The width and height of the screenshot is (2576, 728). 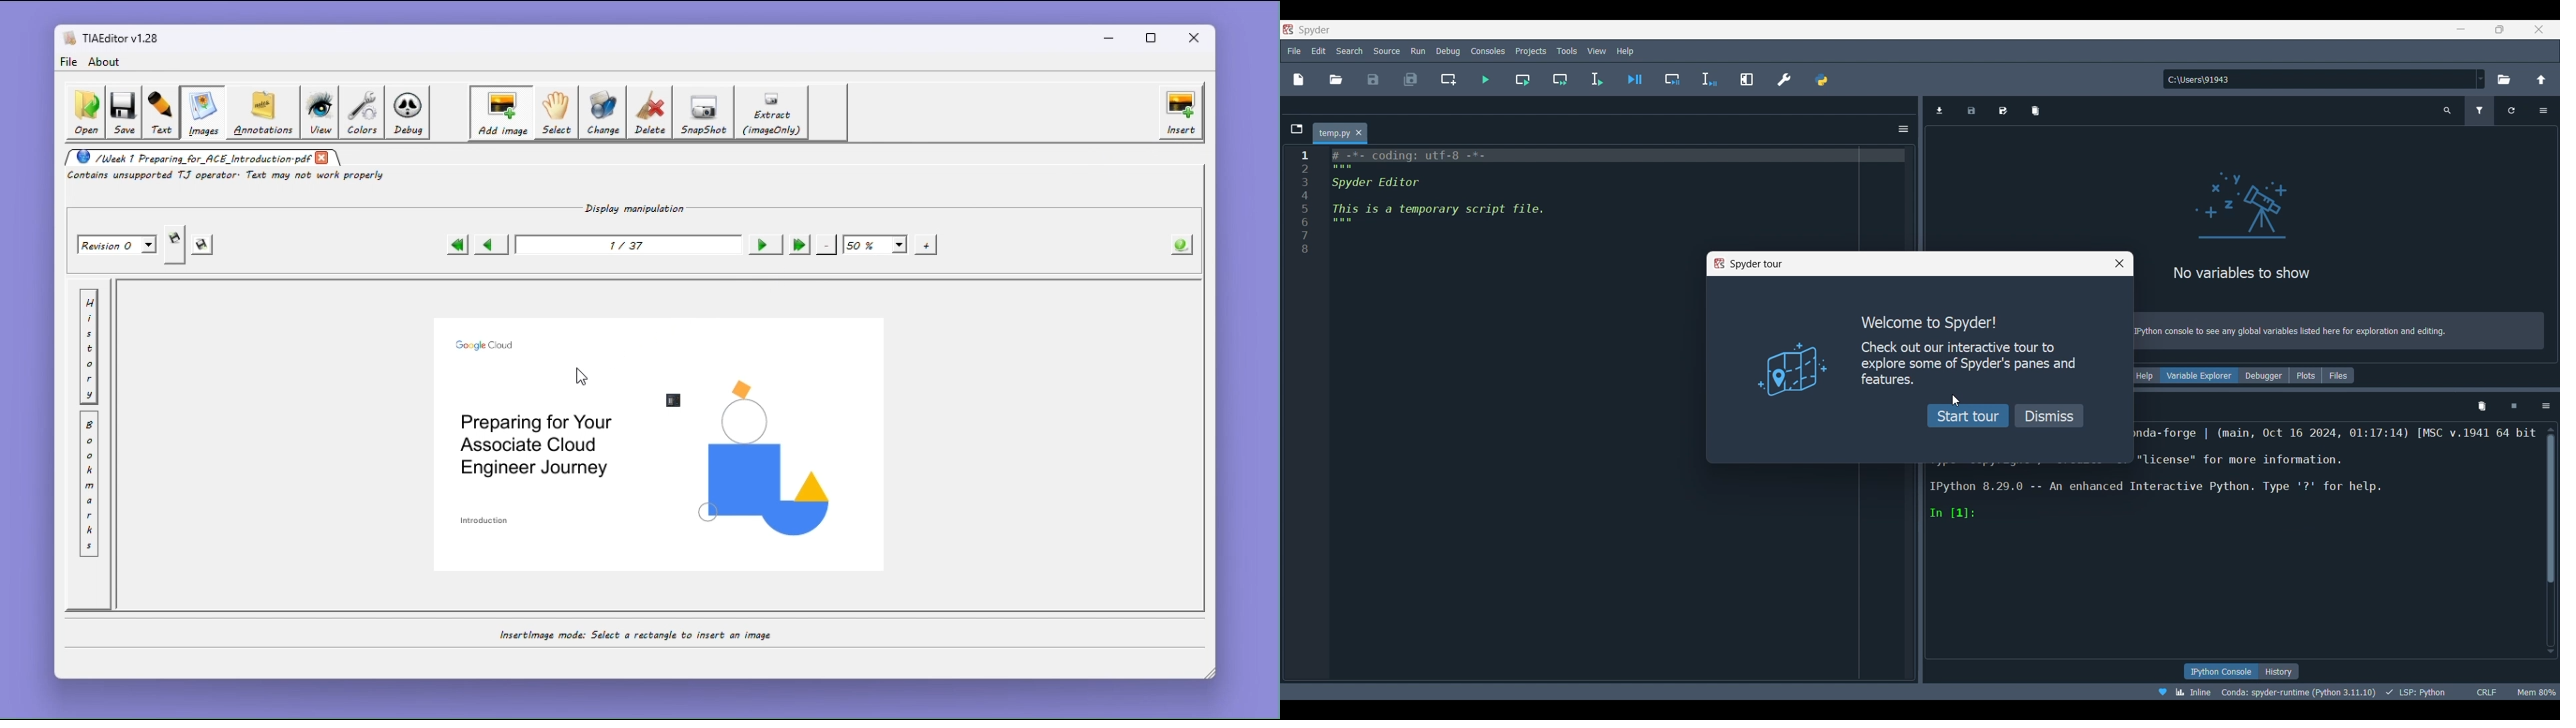 What do you see at coordinates (2541, 79) in the screenshot?
I see `Change to parent directory` at bounding box center [2541, 79].